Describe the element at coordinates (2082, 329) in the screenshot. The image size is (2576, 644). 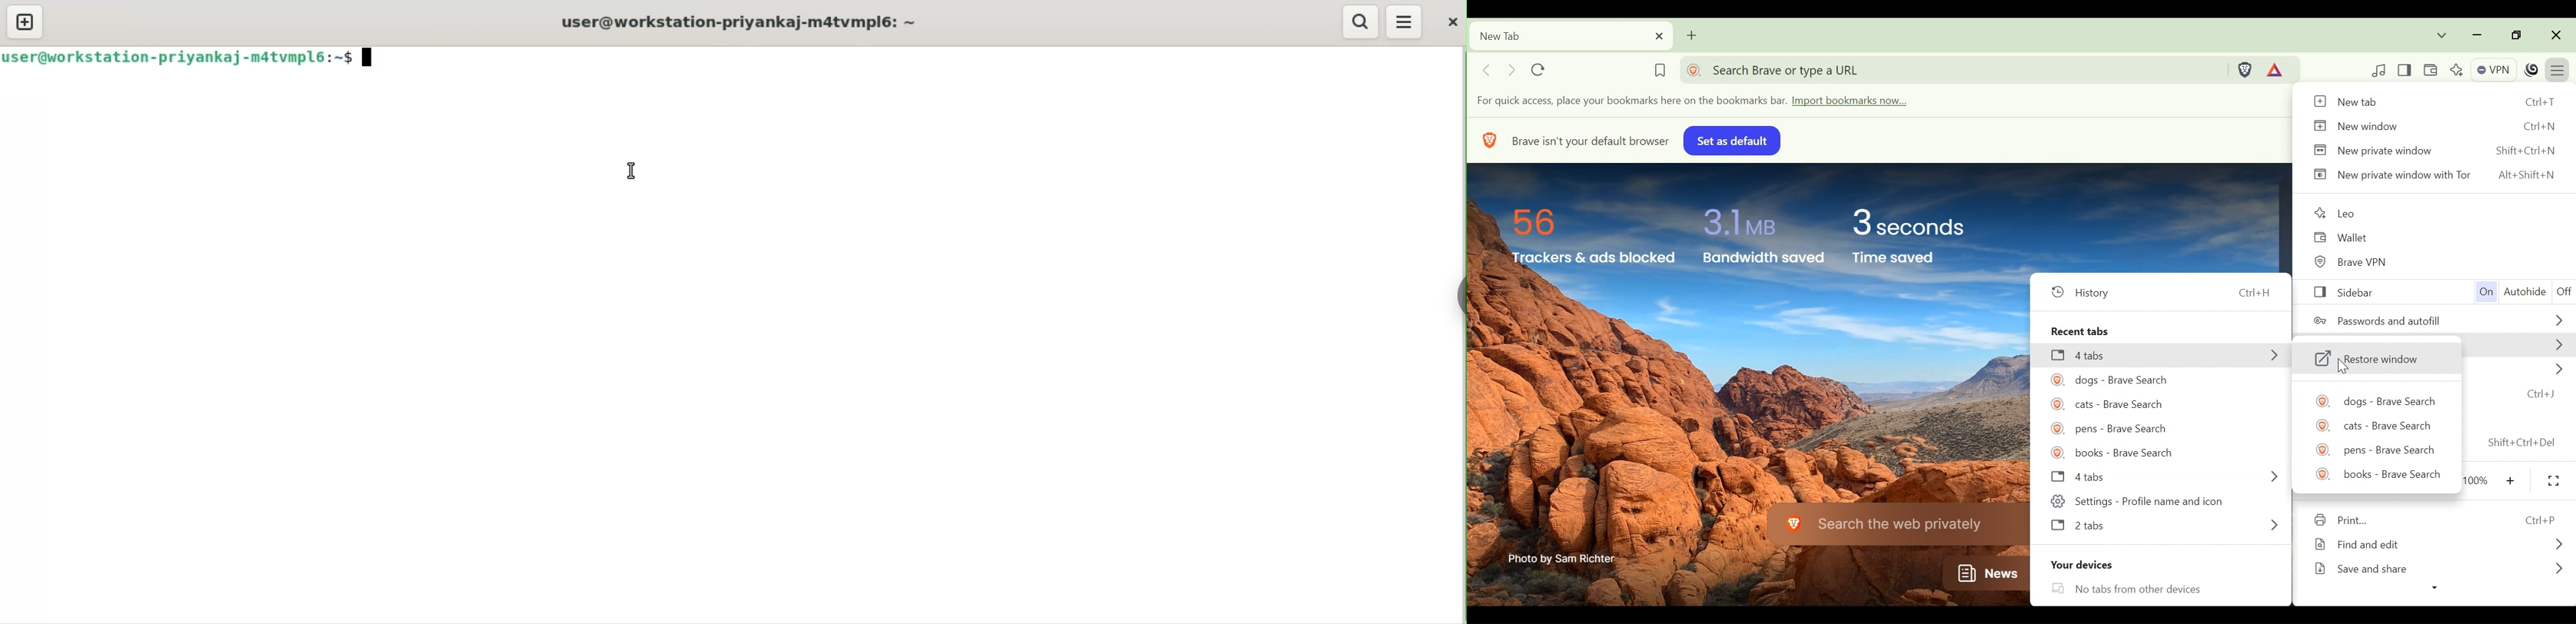
I see `Recent tabs` at that location.